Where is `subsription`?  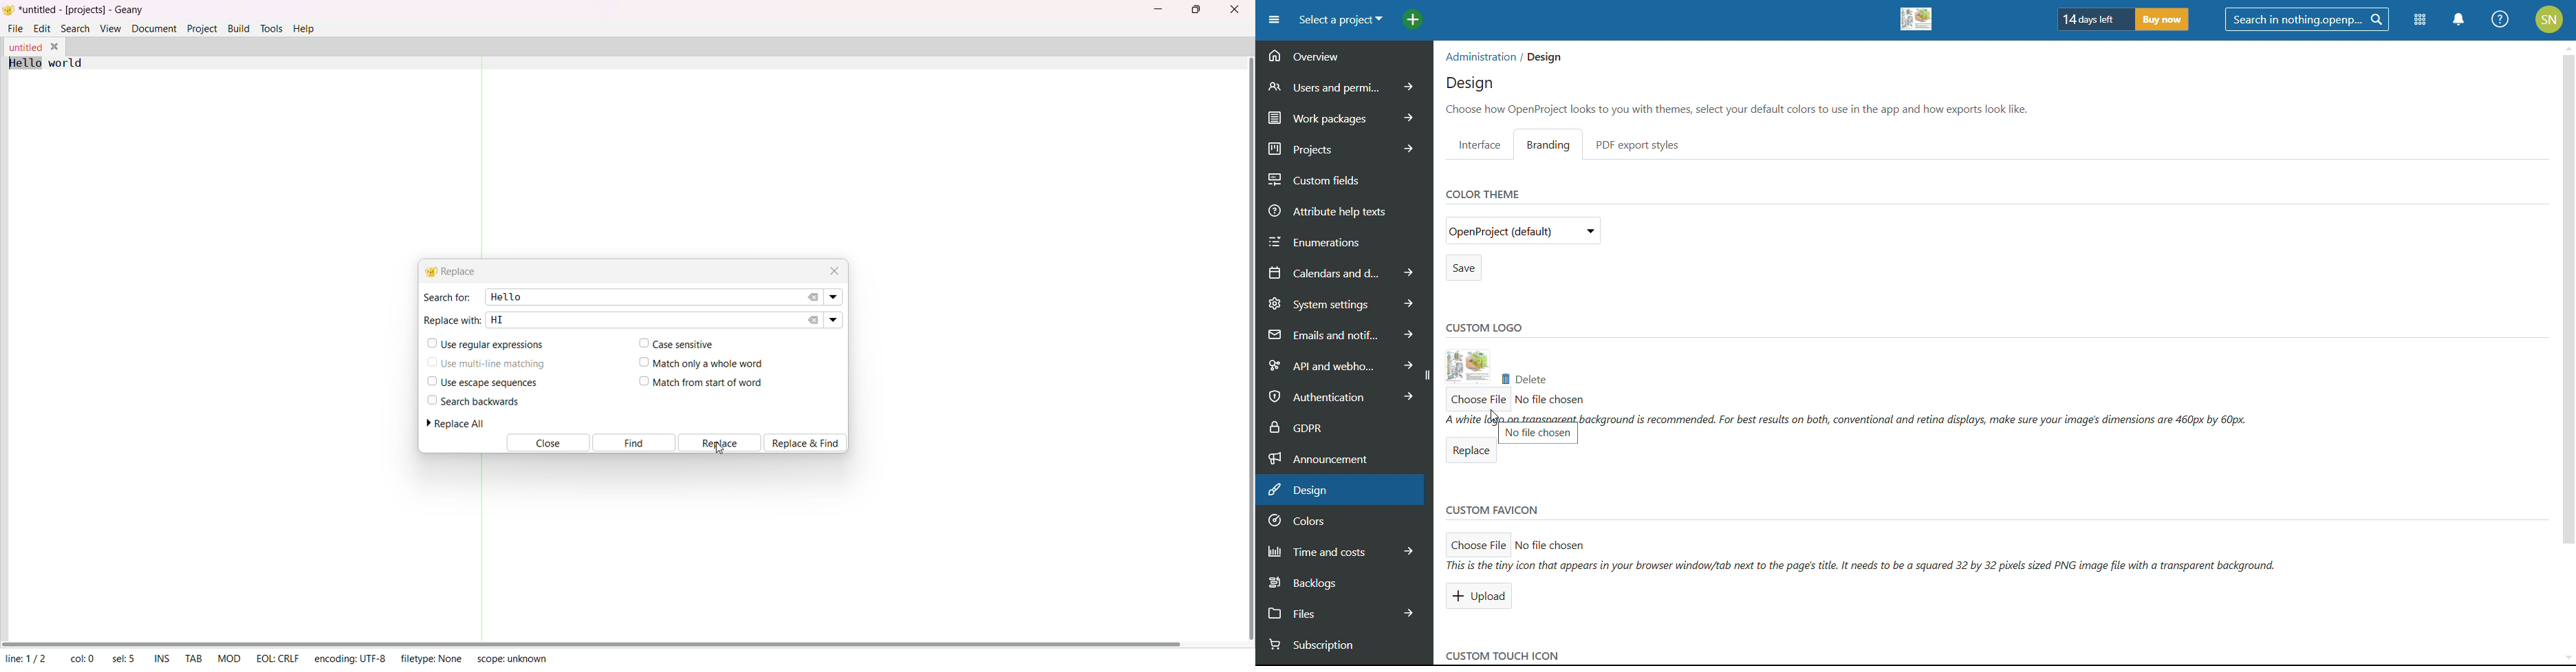
subsription is located at coordinates (1334, 645).